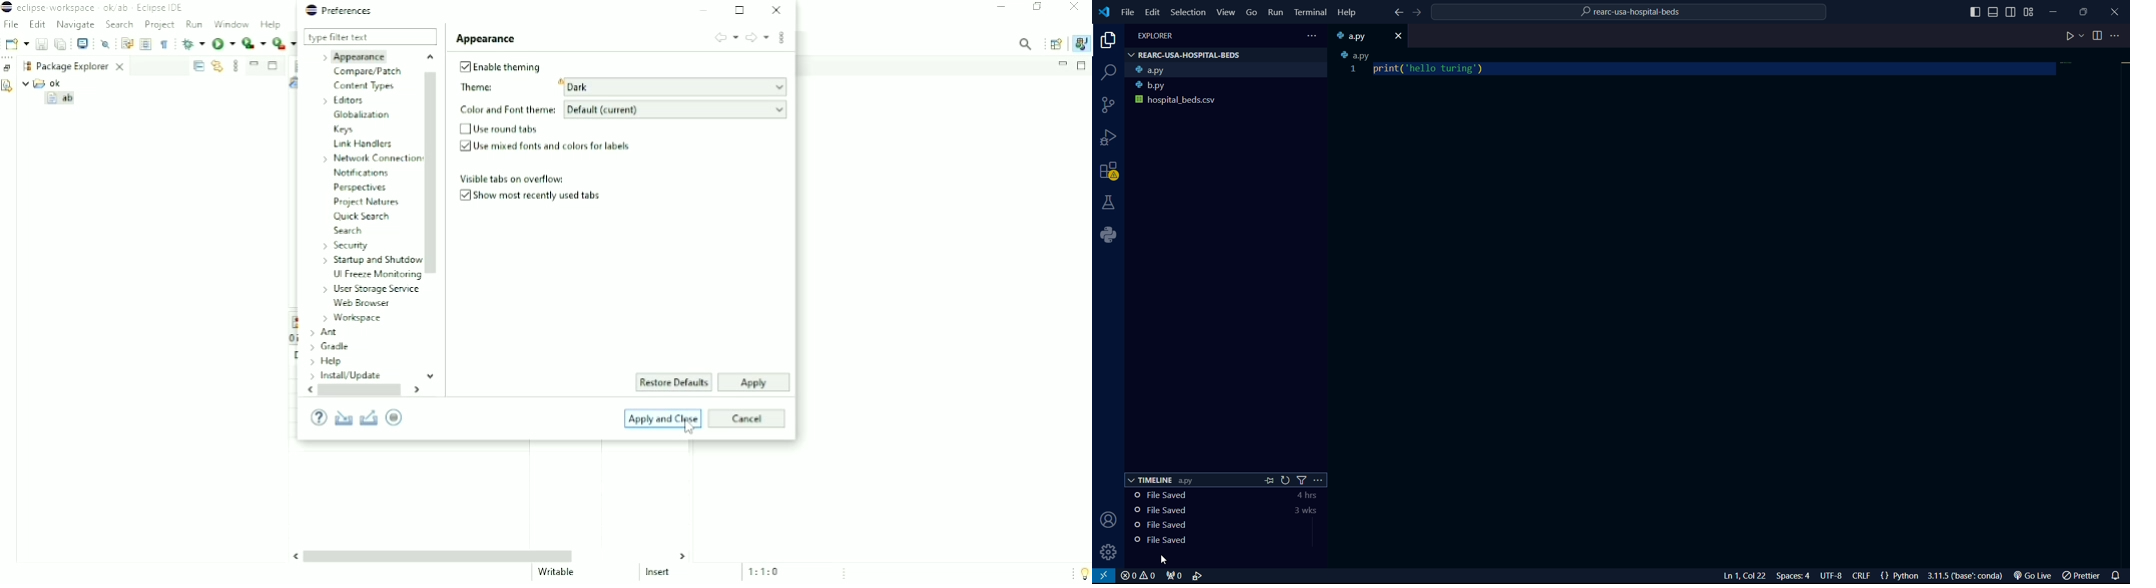 Image resolution: width=2156 pixels, height=588 pixels. Describe the element at coordinates (1252, 12) in the screenshot. I see `go menu` at that location.